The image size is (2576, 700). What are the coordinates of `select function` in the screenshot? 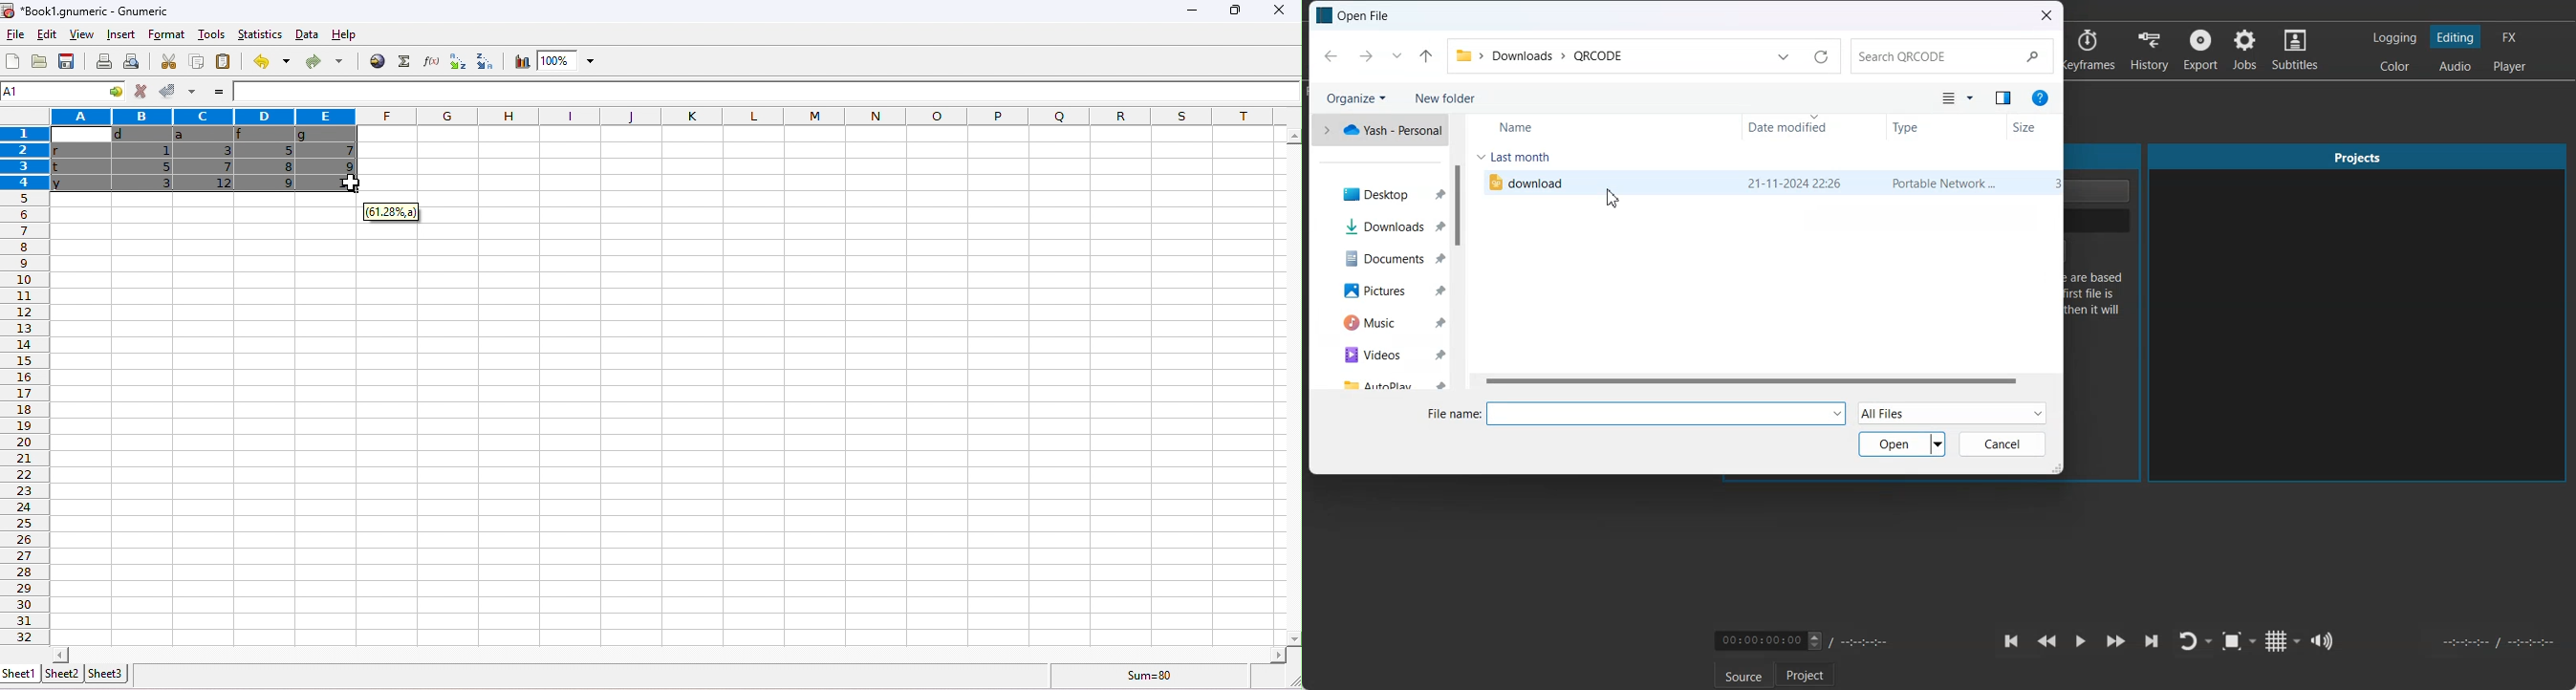 It's located at (402, 61).